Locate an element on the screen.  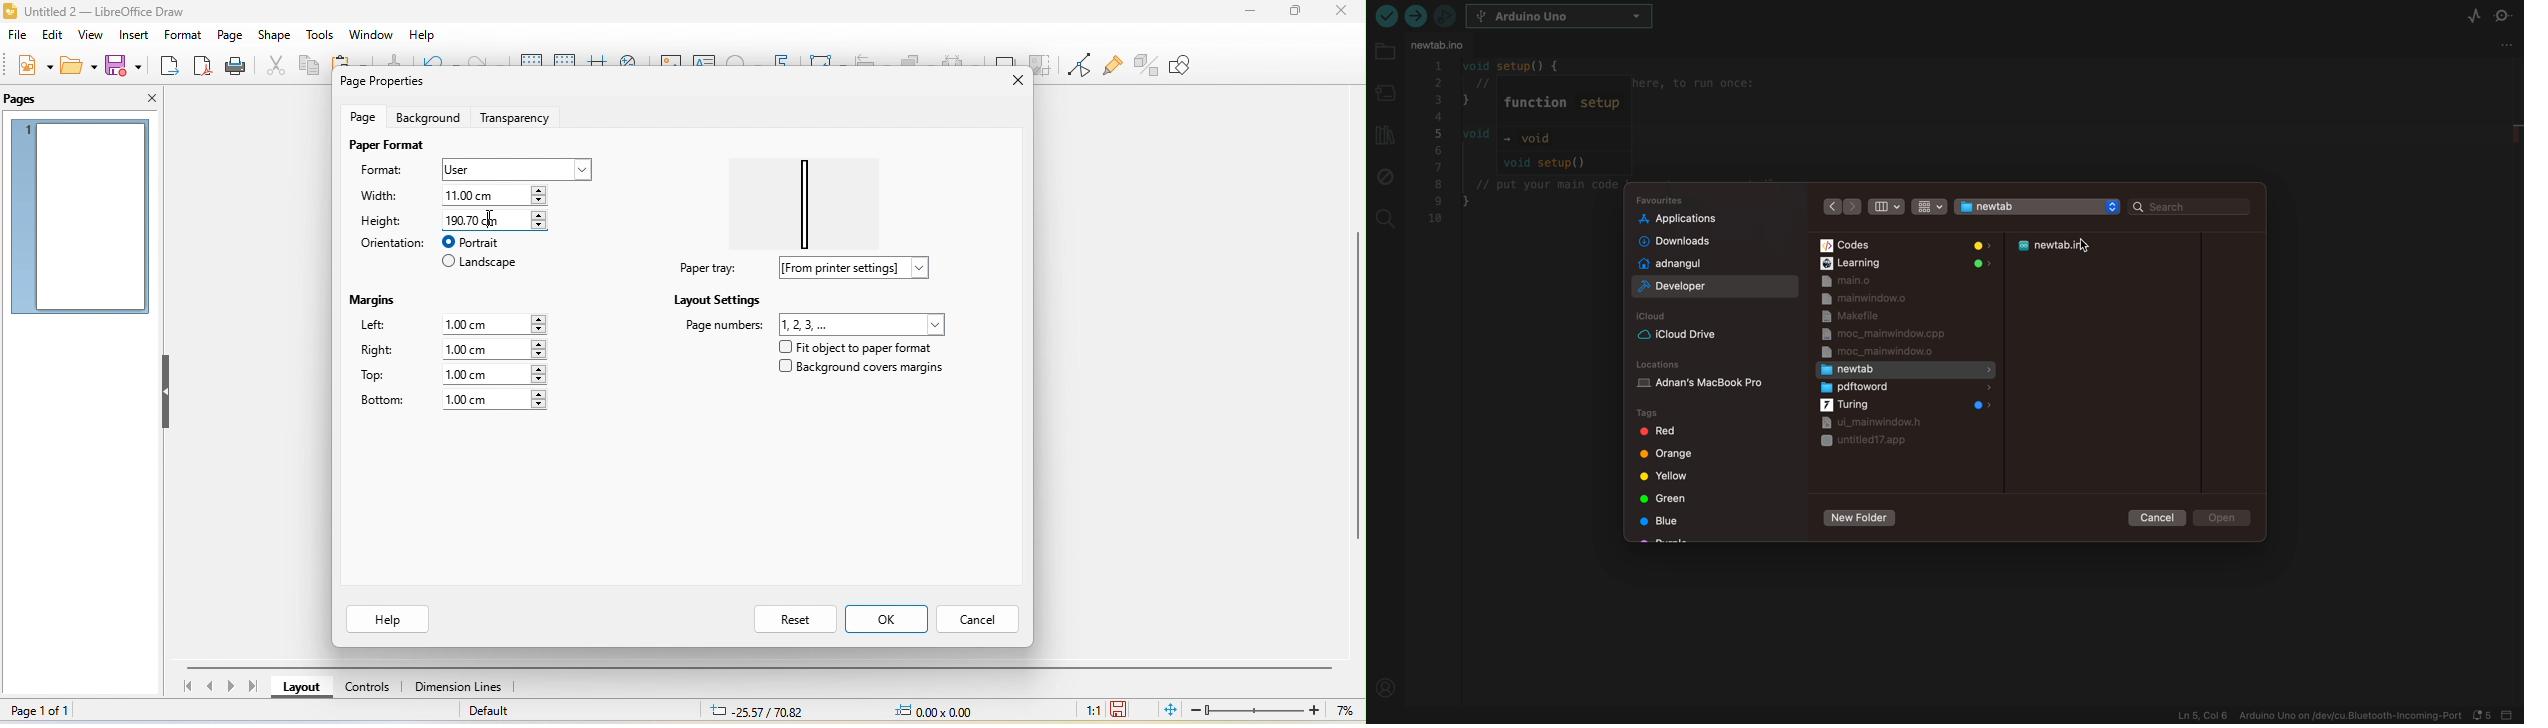
help is located at coordinates (420, 36).